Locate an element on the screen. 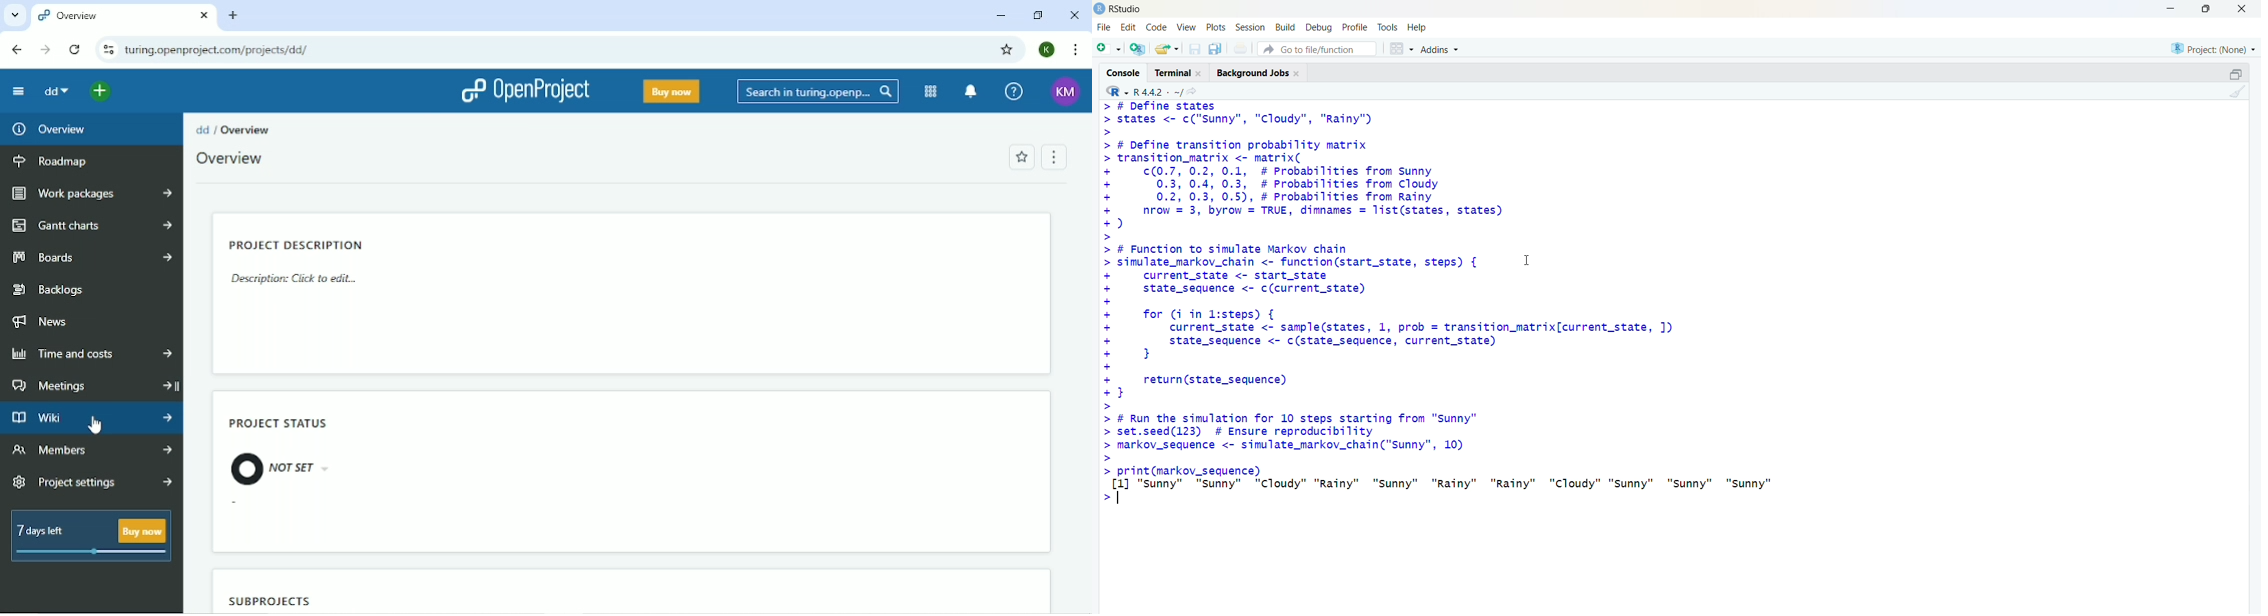  view the current working directory is located at coordinates (1196, 91).